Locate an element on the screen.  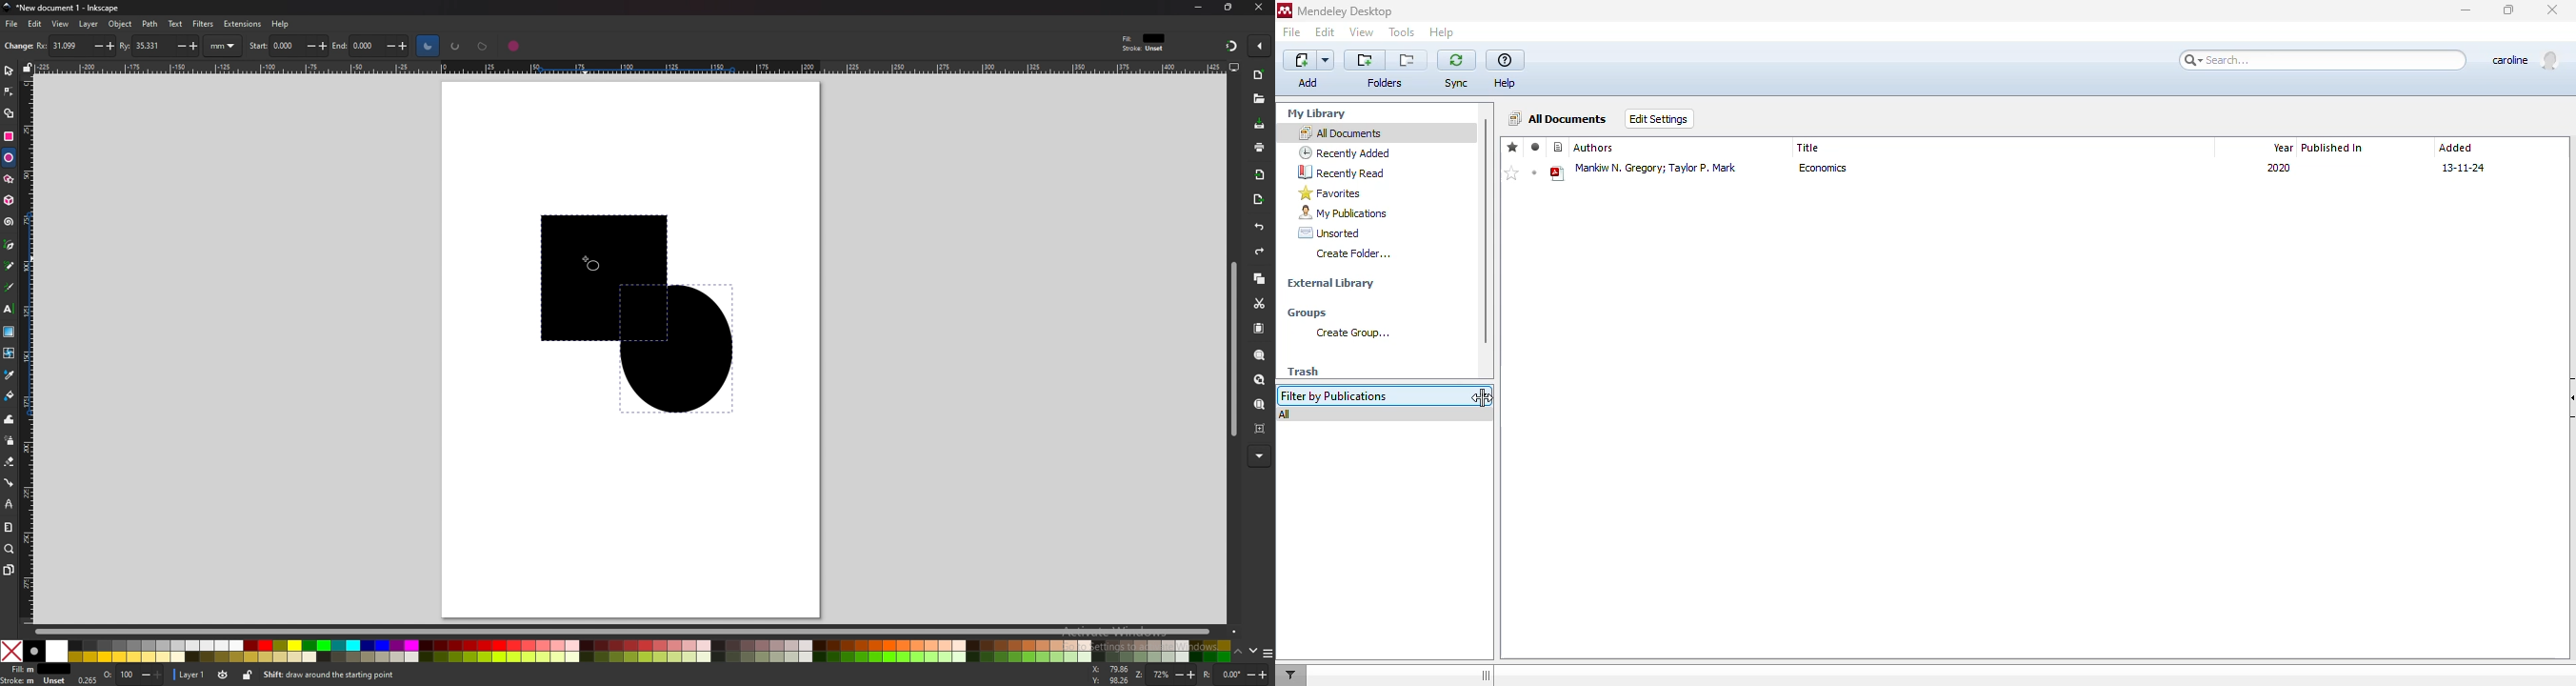
horizontal ruler is located at coordinates (624, 66).